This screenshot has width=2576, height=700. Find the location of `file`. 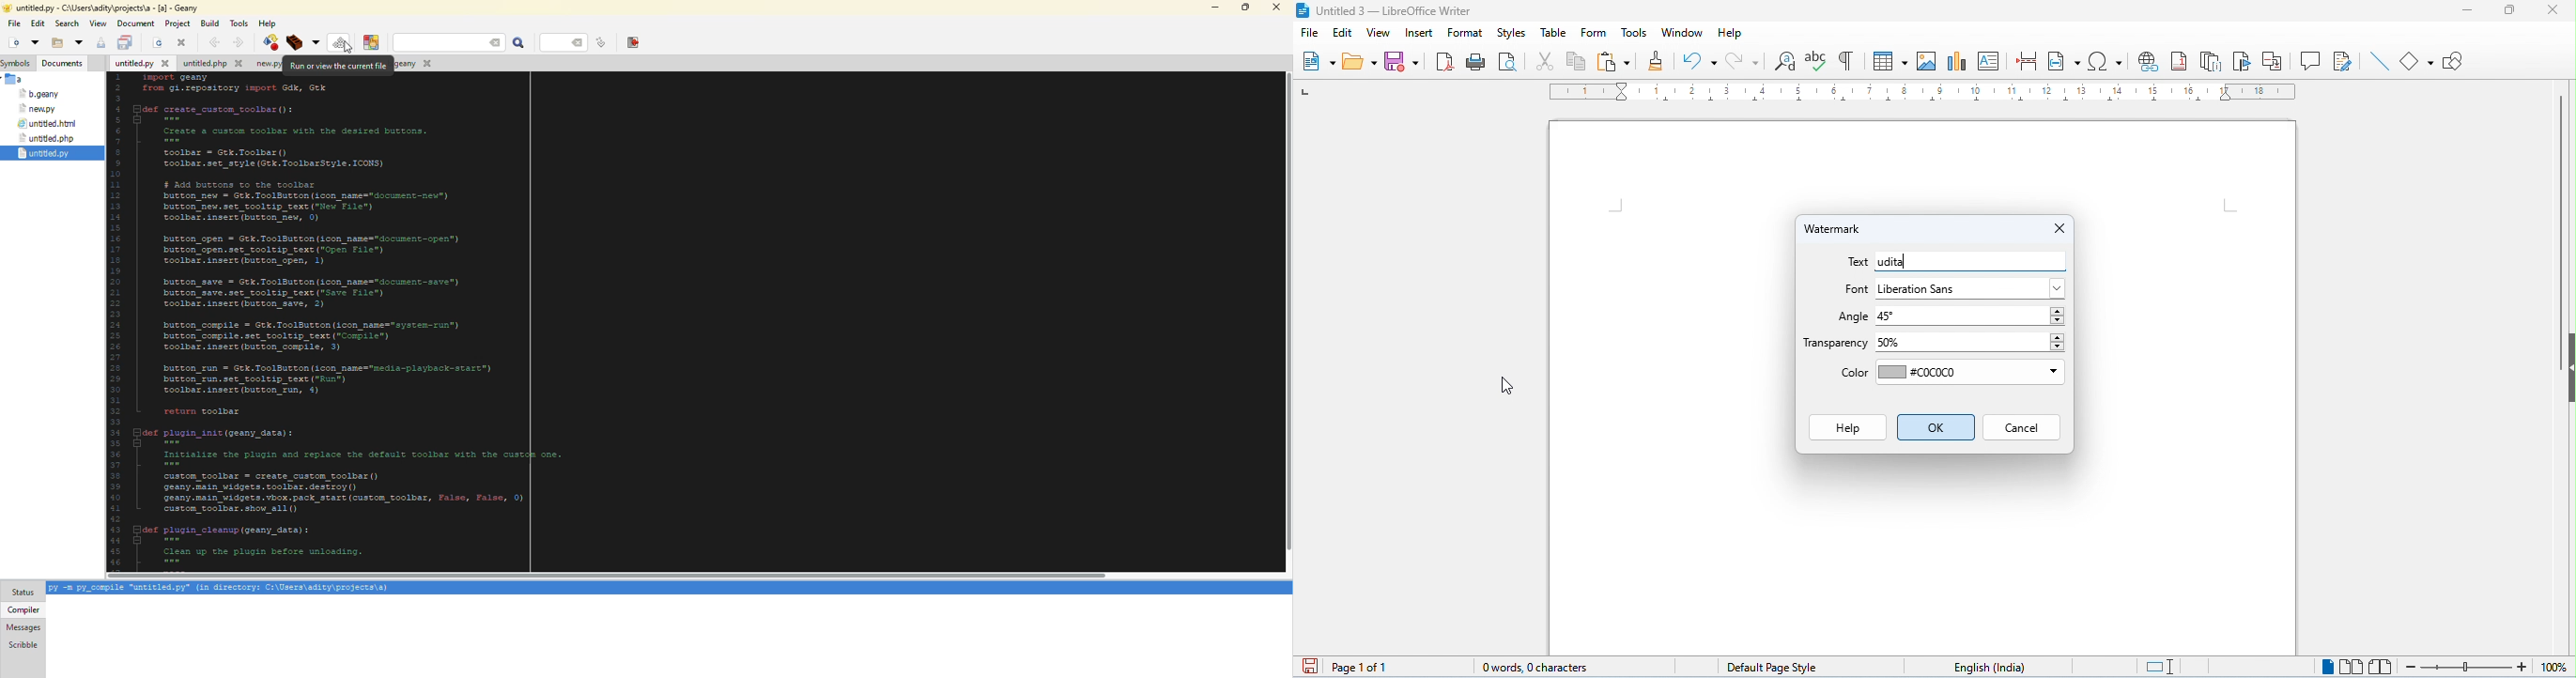

file is located at coordinates (45, 153).